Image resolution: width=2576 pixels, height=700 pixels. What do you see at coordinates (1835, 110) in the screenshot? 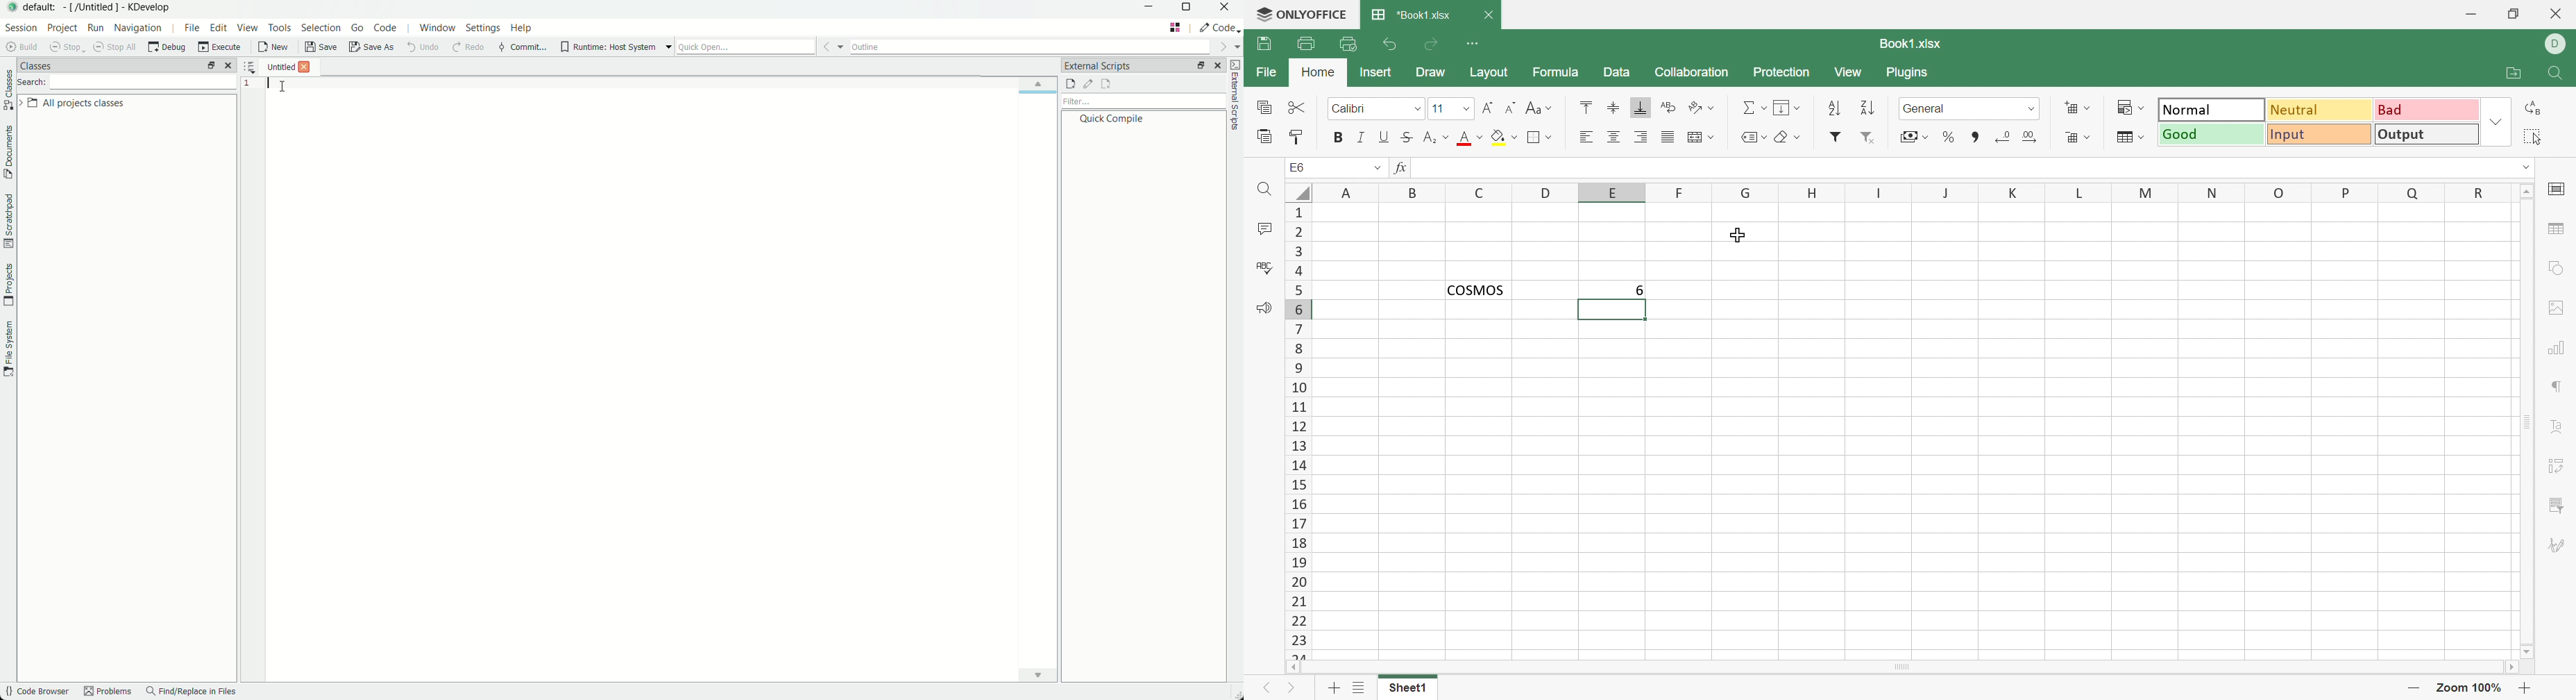
I see `Sort ascending` at bounding box center [1835, 110].